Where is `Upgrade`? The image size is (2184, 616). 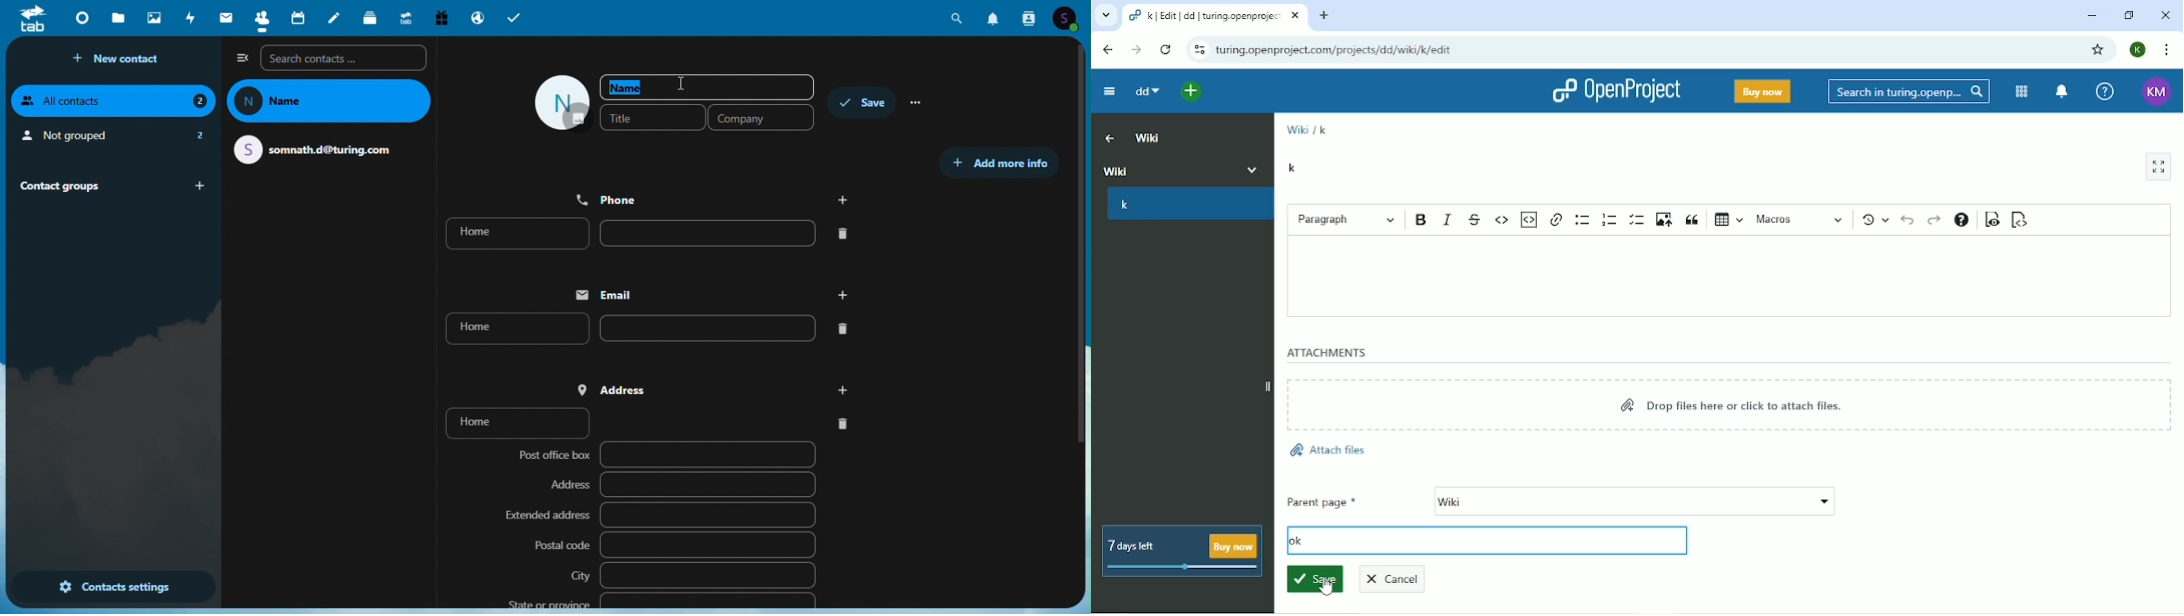
Upgrade is located at coordinates (406, 16).